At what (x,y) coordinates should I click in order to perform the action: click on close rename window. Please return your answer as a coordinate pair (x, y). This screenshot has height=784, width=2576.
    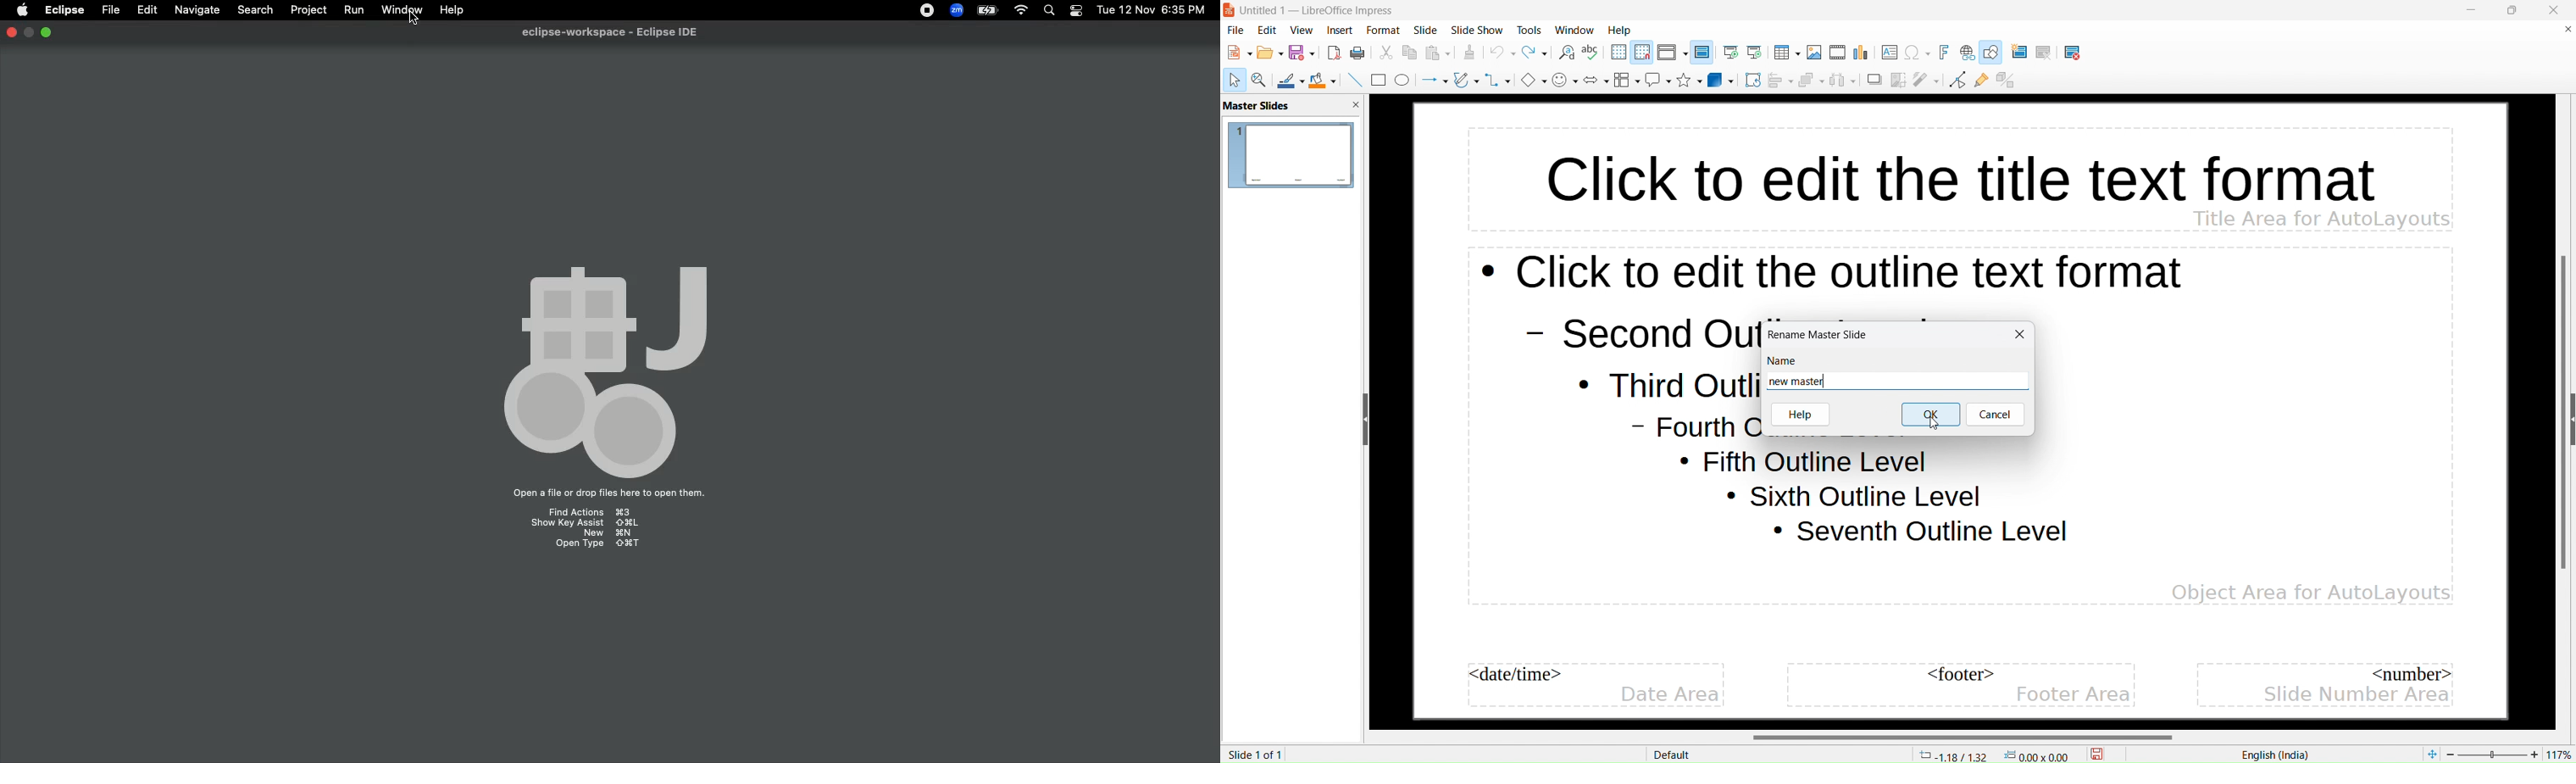
    Looking at the image, I should click on (2020, 333).